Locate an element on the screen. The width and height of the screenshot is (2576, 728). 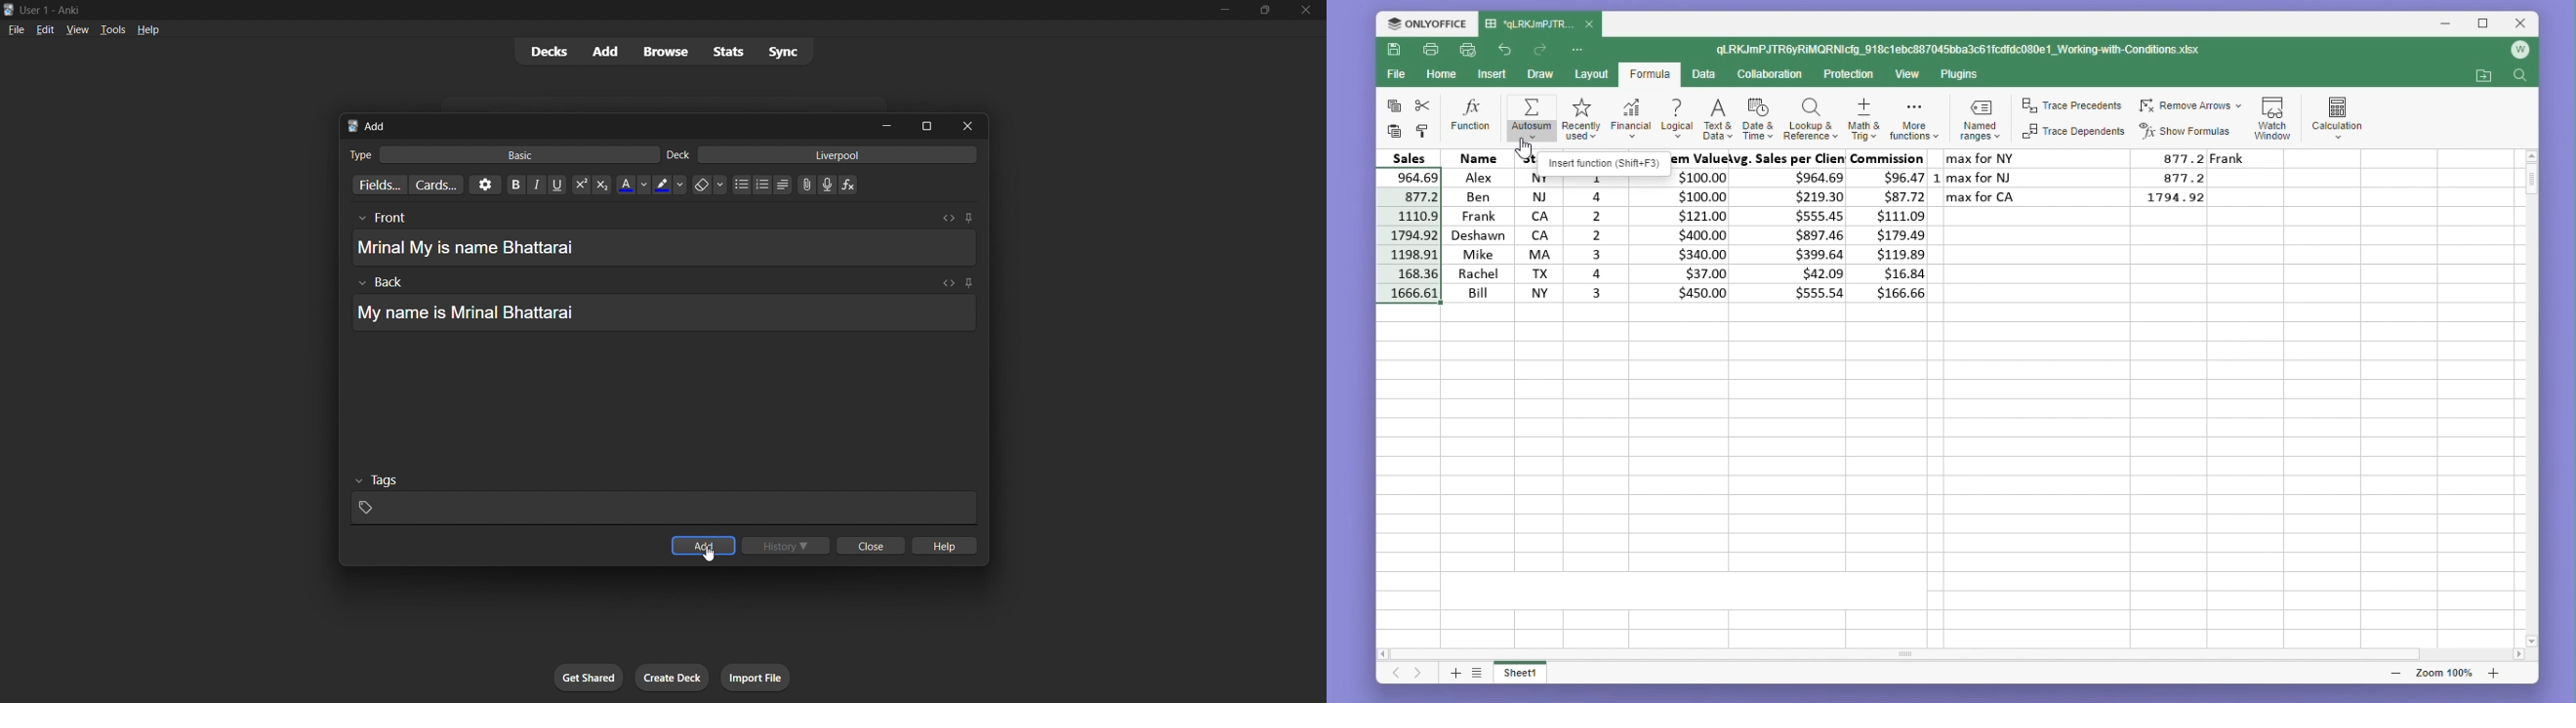
Open my location is located at coordinates (2483, 76).